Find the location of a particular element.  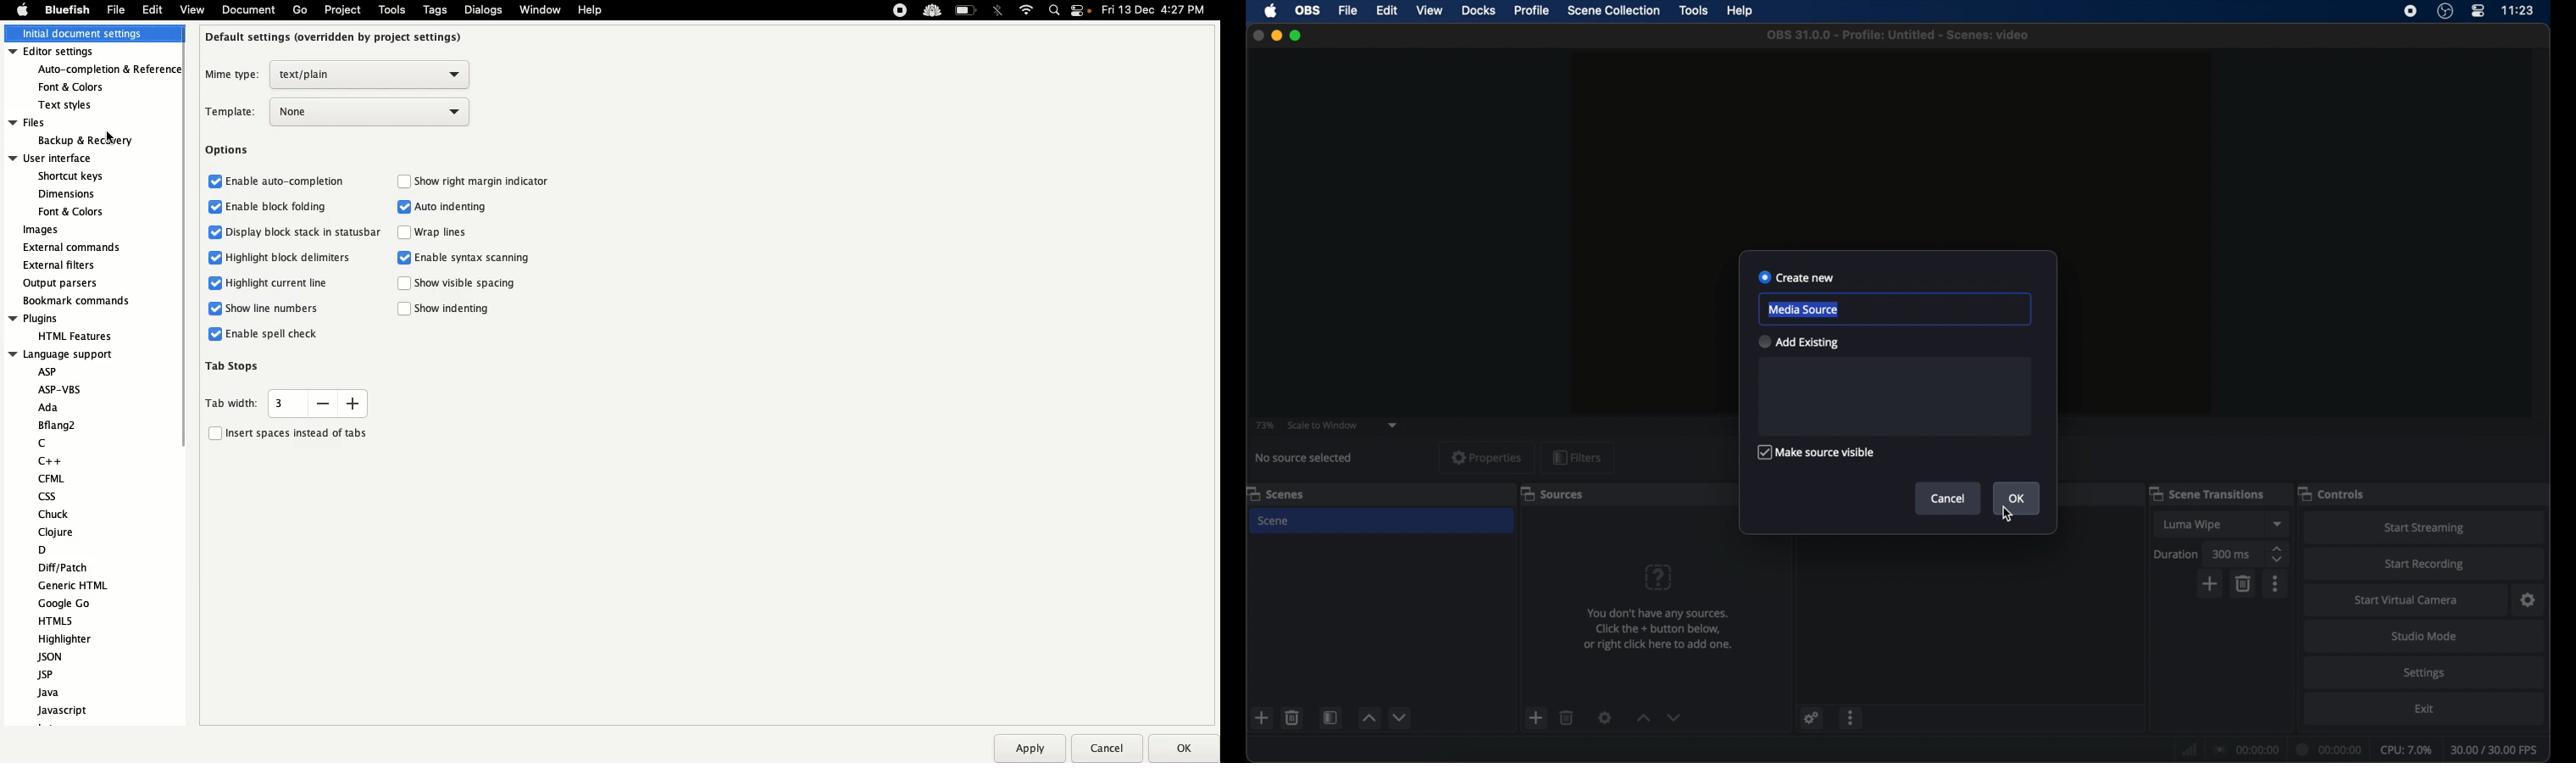

dropdown is located at coordinates (2279, 524).